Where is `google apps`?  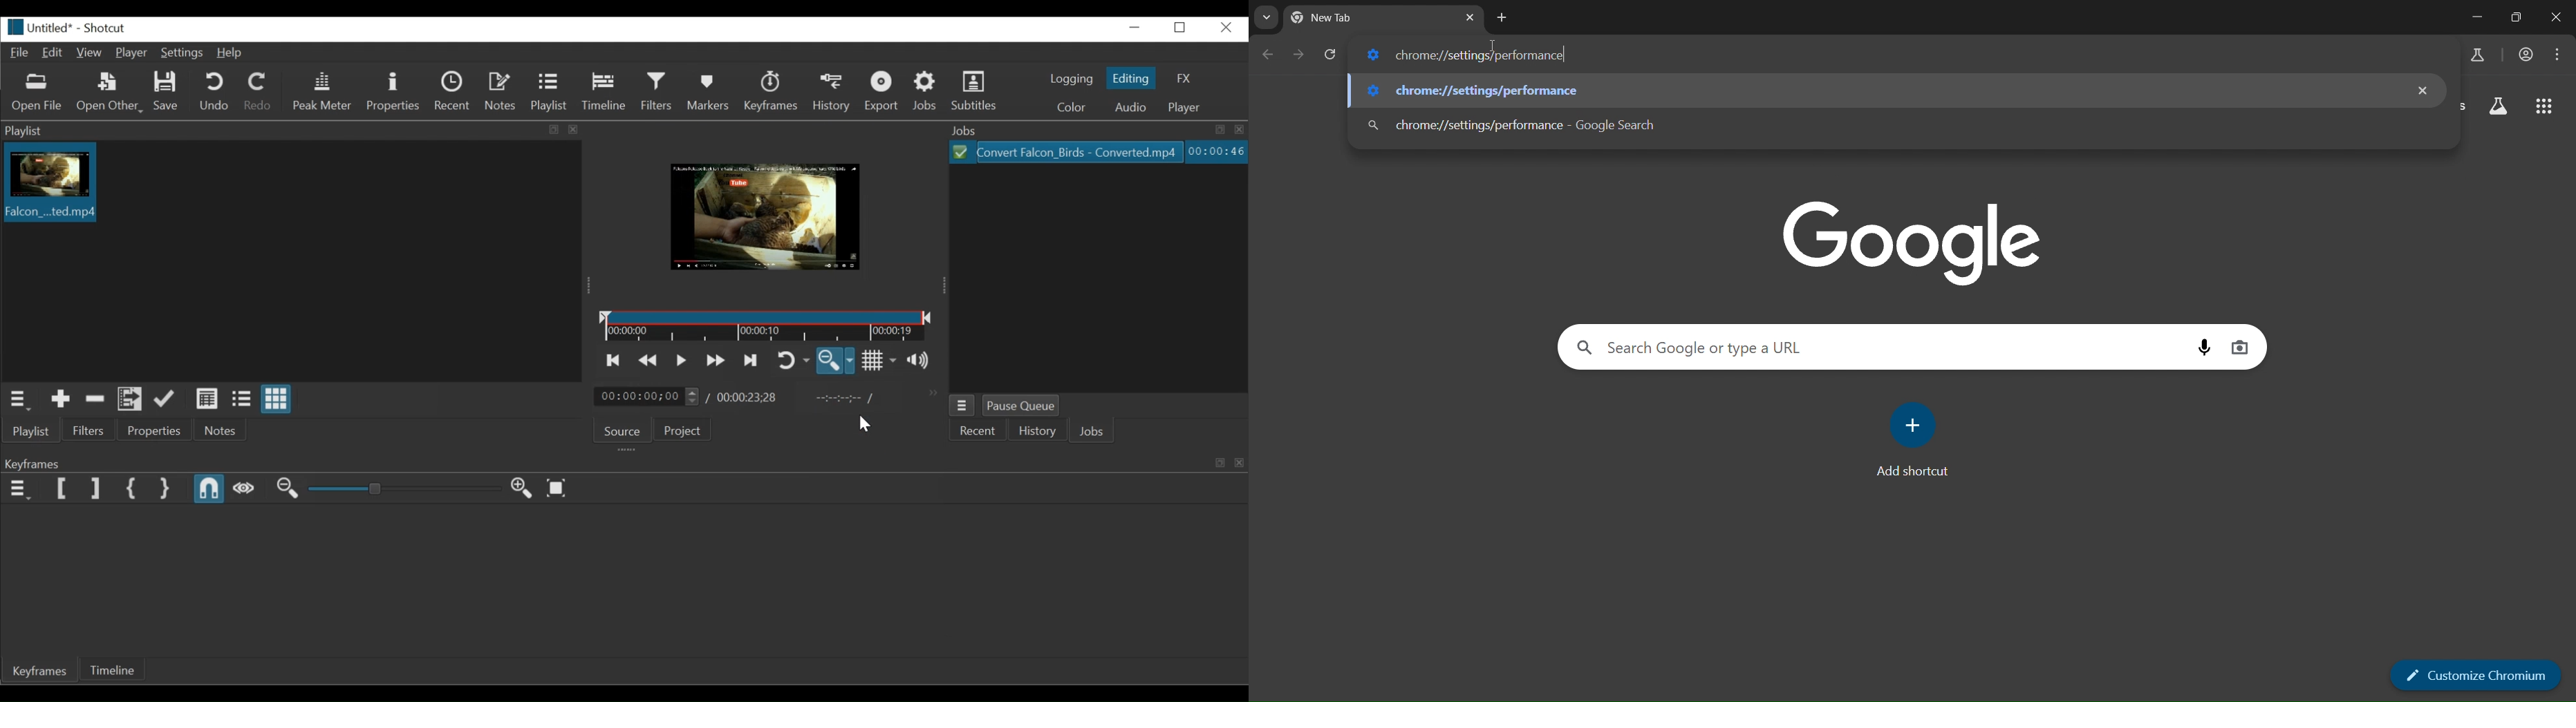
google apps is located at coordinates (2544, 106).